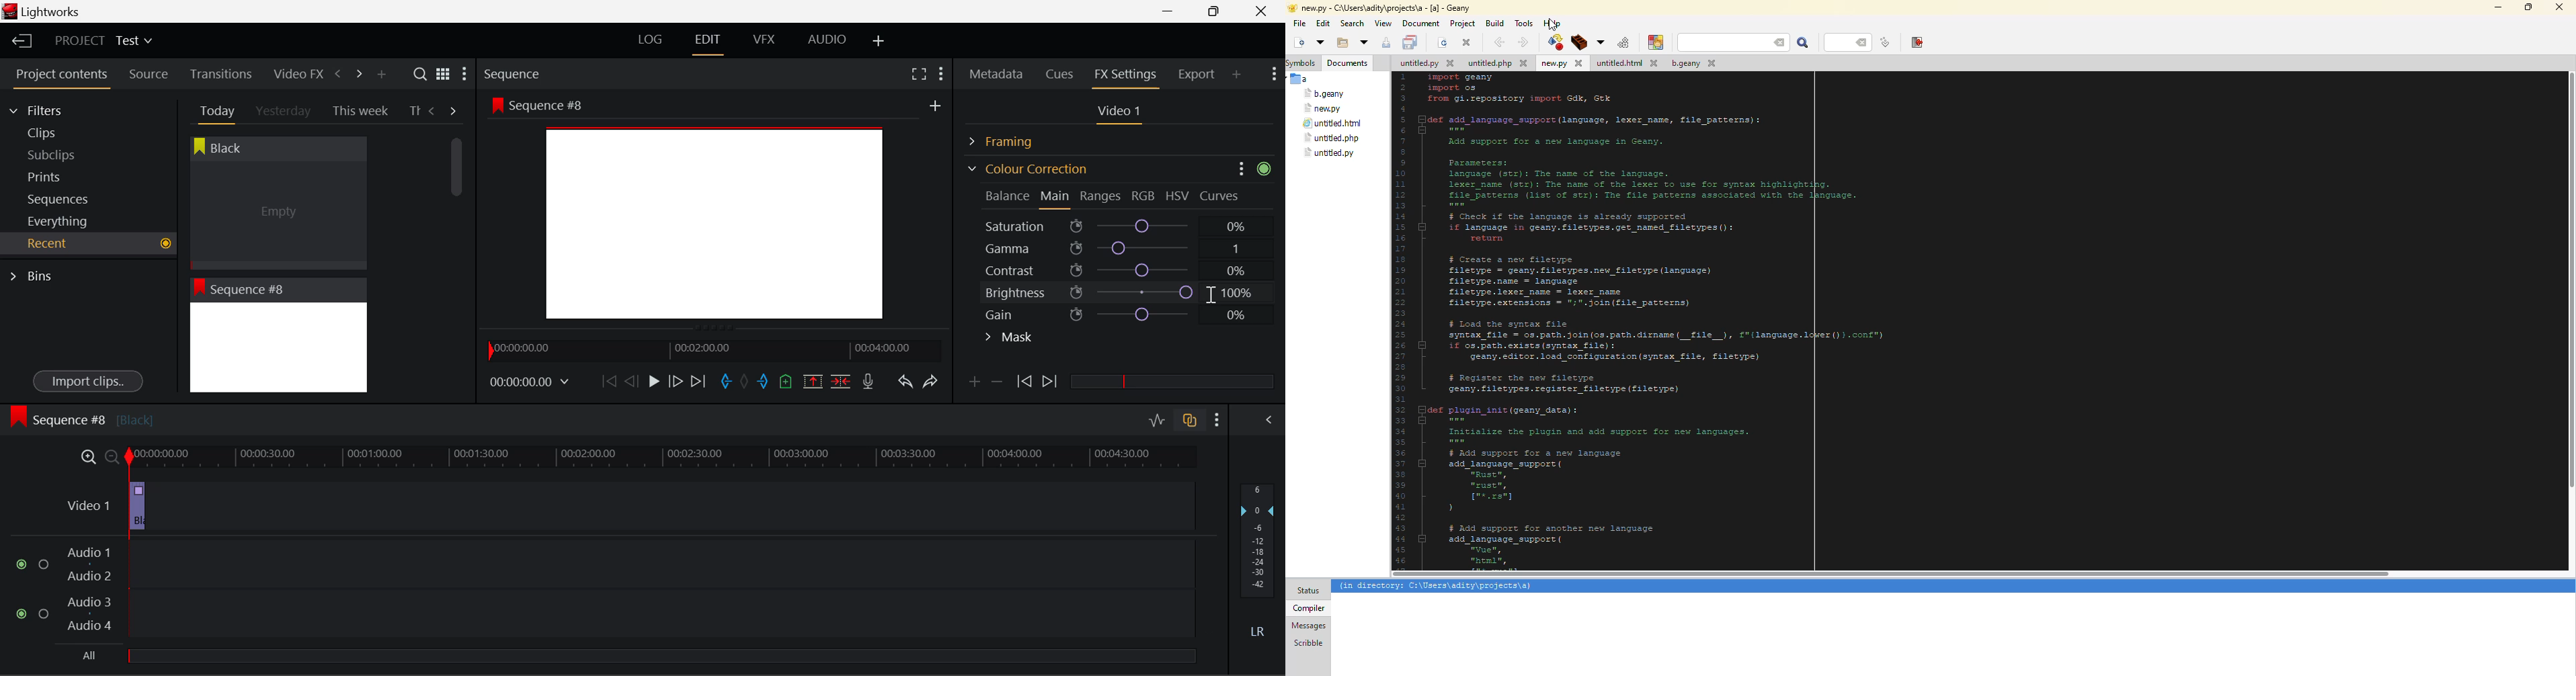 Image resolution: width=2576 pixels, height=700 pixels. Describe the element at coordinates (1221, 195) in the screenshot. I see `Curves` at that location.